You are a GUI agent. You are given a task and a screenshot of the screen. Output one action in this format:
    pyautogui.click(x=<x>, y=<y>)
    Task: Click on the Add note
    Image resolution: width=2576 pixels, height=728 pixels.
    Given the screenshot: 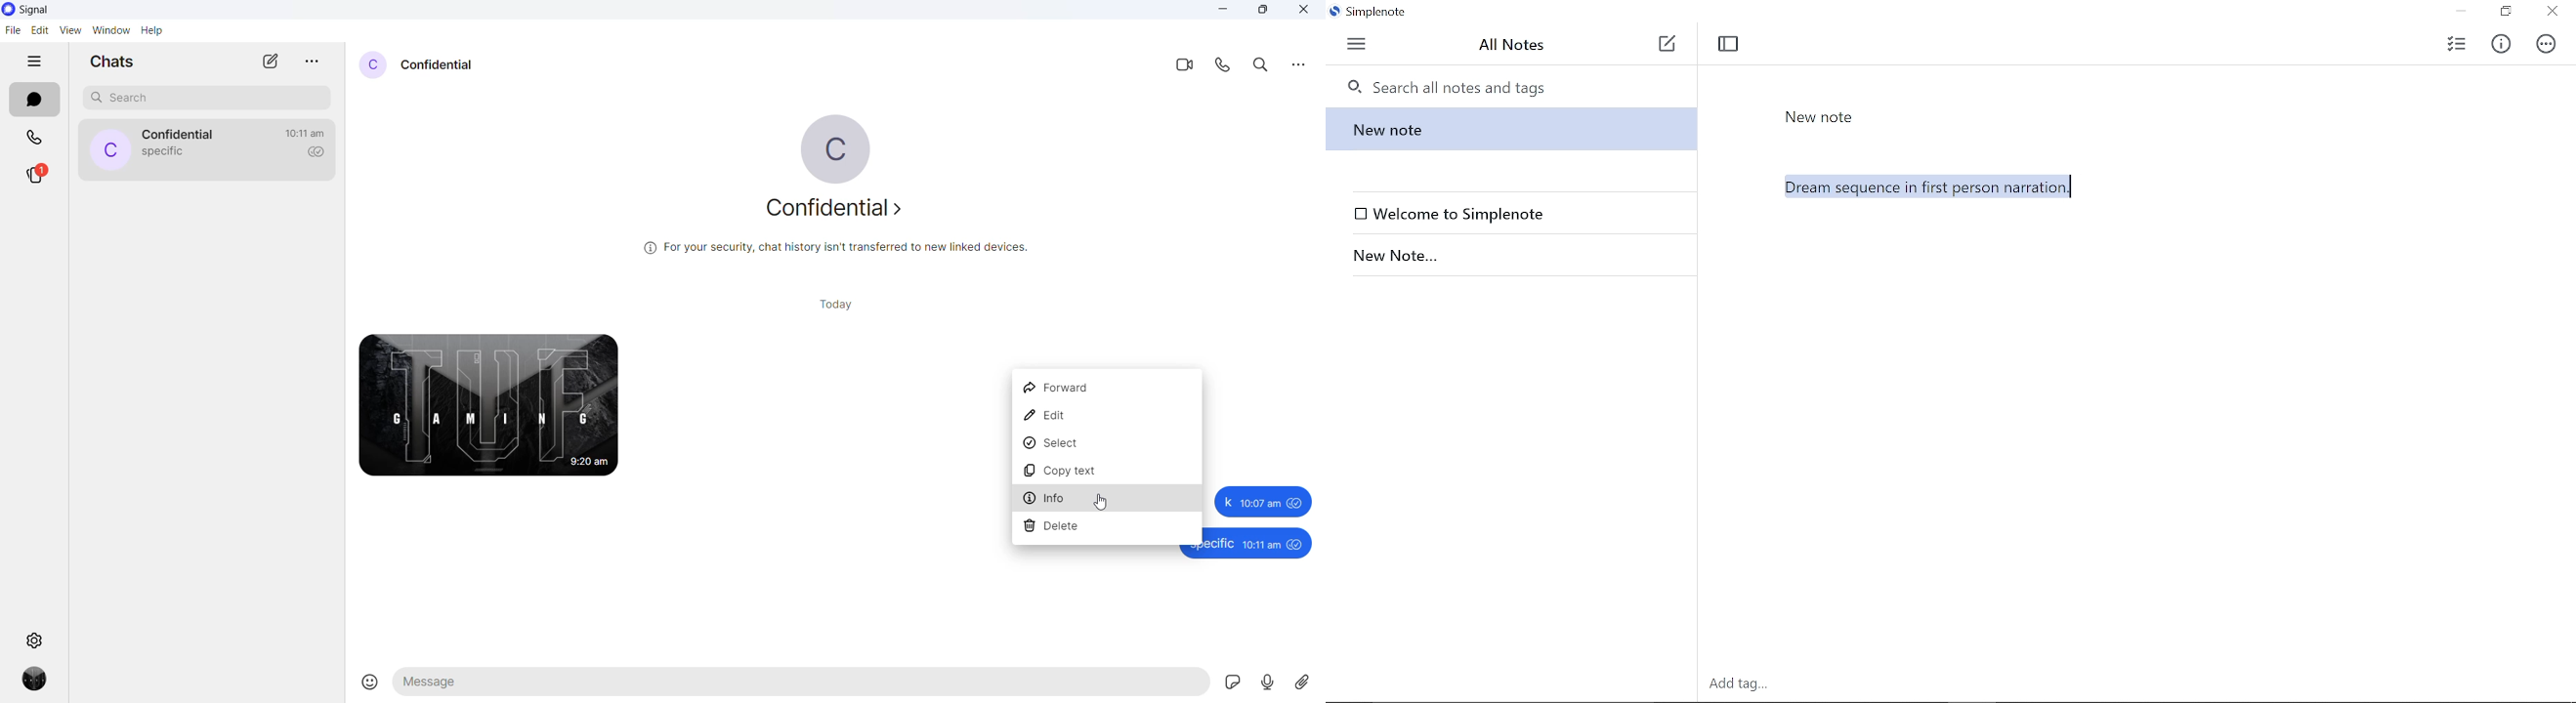 What is the action you would take?
    pyautogui.click(x=1668, y=44)
    